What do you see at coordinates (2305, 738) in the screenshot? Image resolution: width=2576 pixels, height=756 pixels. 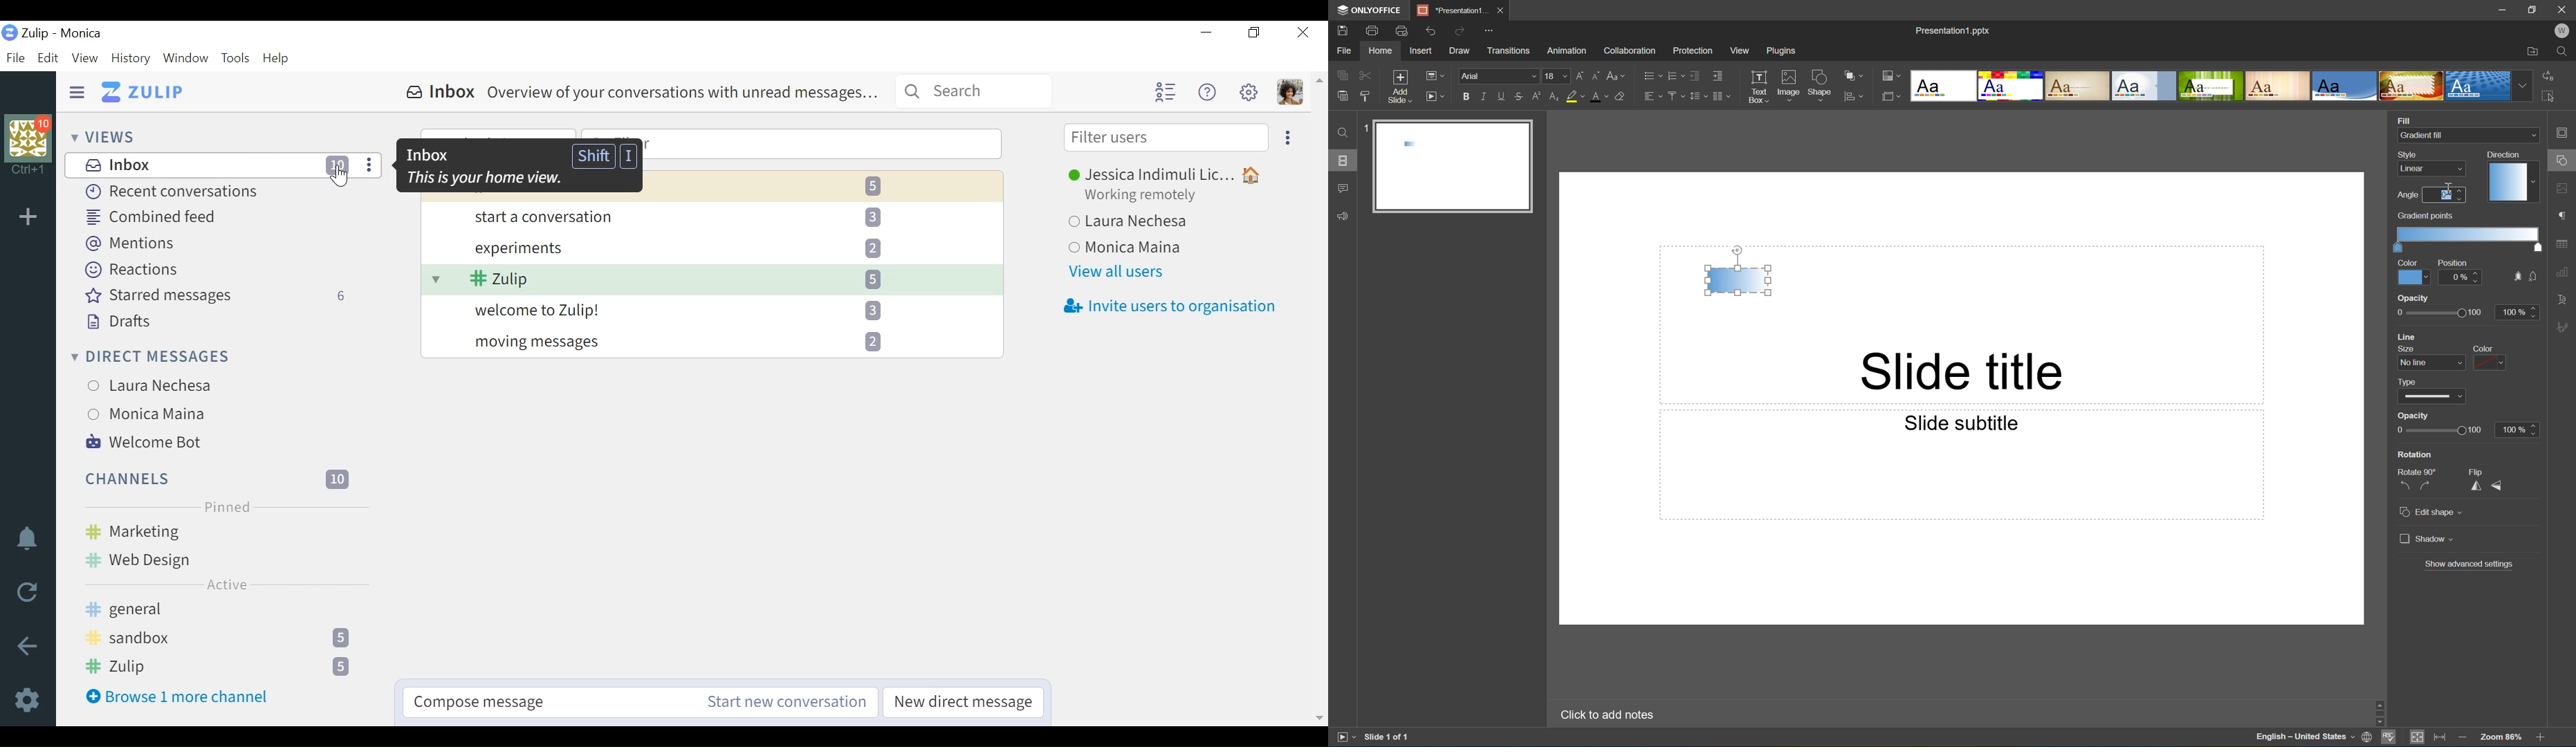 I see `English - United States` at bounding box center [2305, 738].